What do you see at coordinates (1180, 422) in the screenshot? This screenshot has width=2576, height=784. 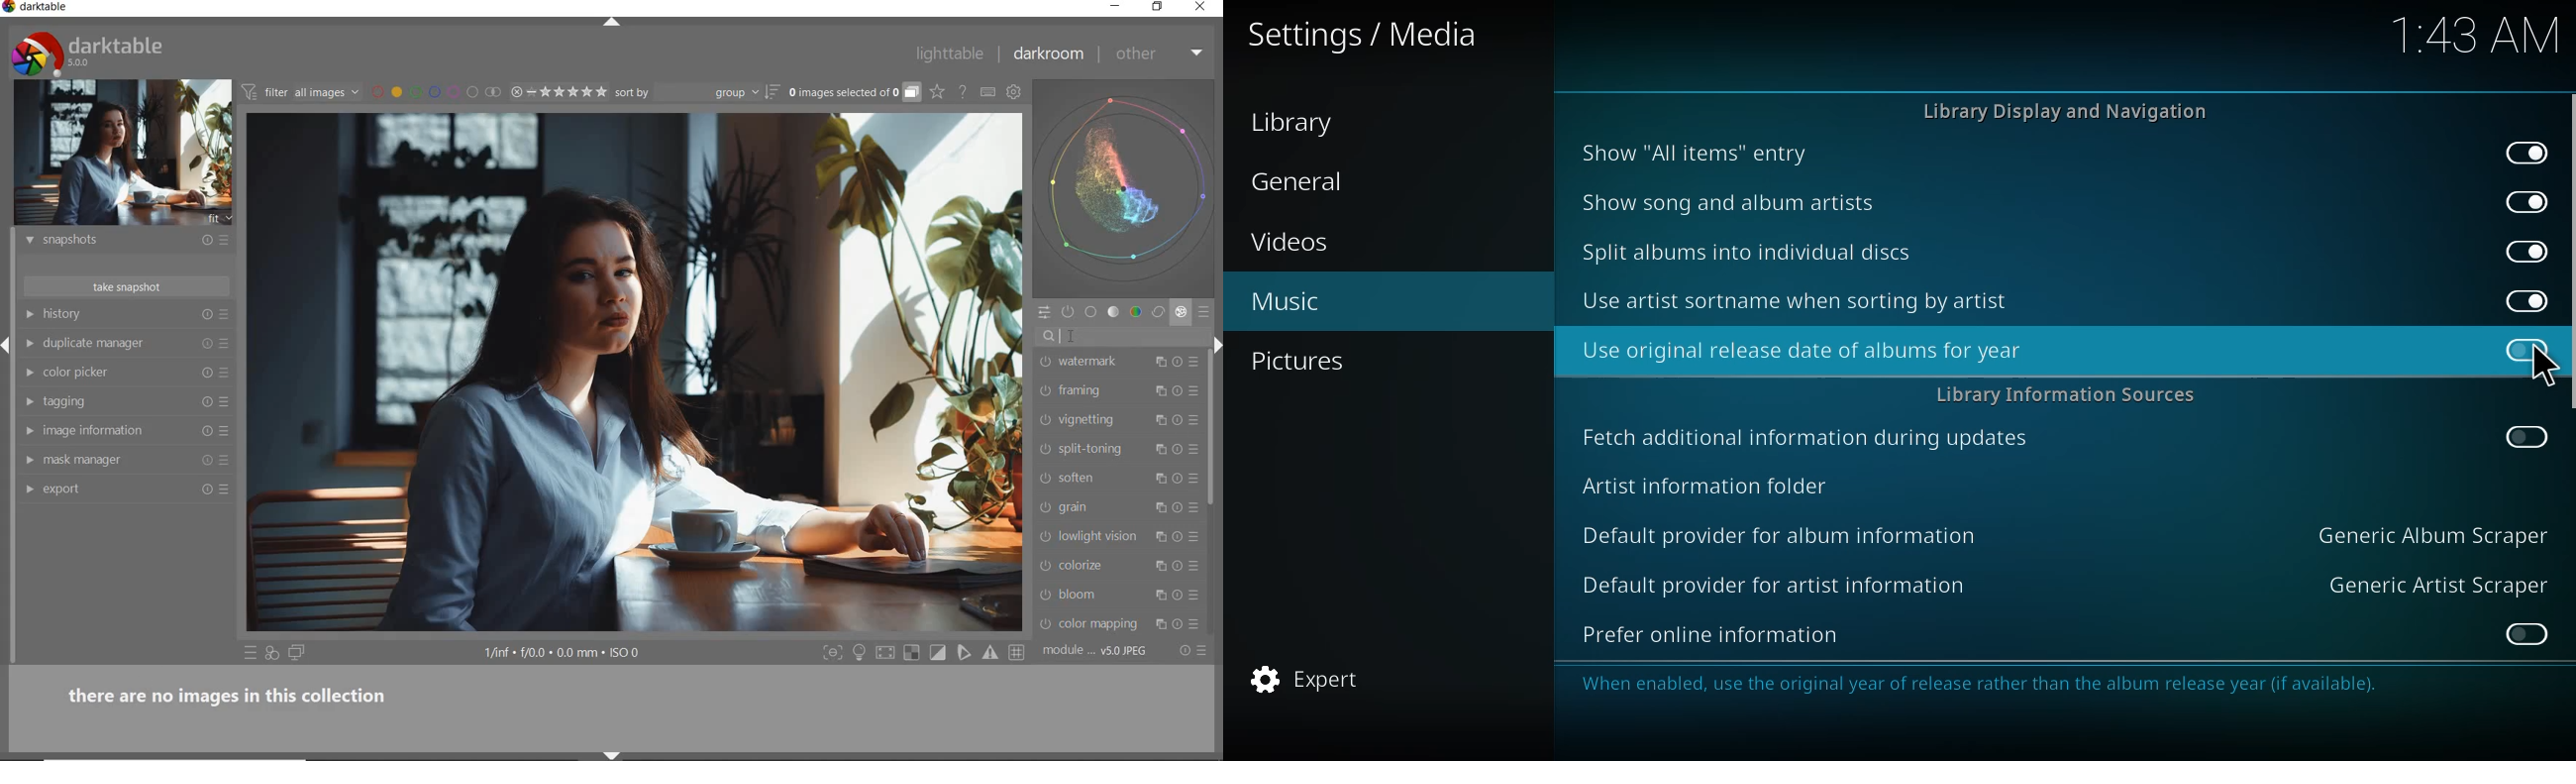 I see `reset` at bounding box center [1180, 422].